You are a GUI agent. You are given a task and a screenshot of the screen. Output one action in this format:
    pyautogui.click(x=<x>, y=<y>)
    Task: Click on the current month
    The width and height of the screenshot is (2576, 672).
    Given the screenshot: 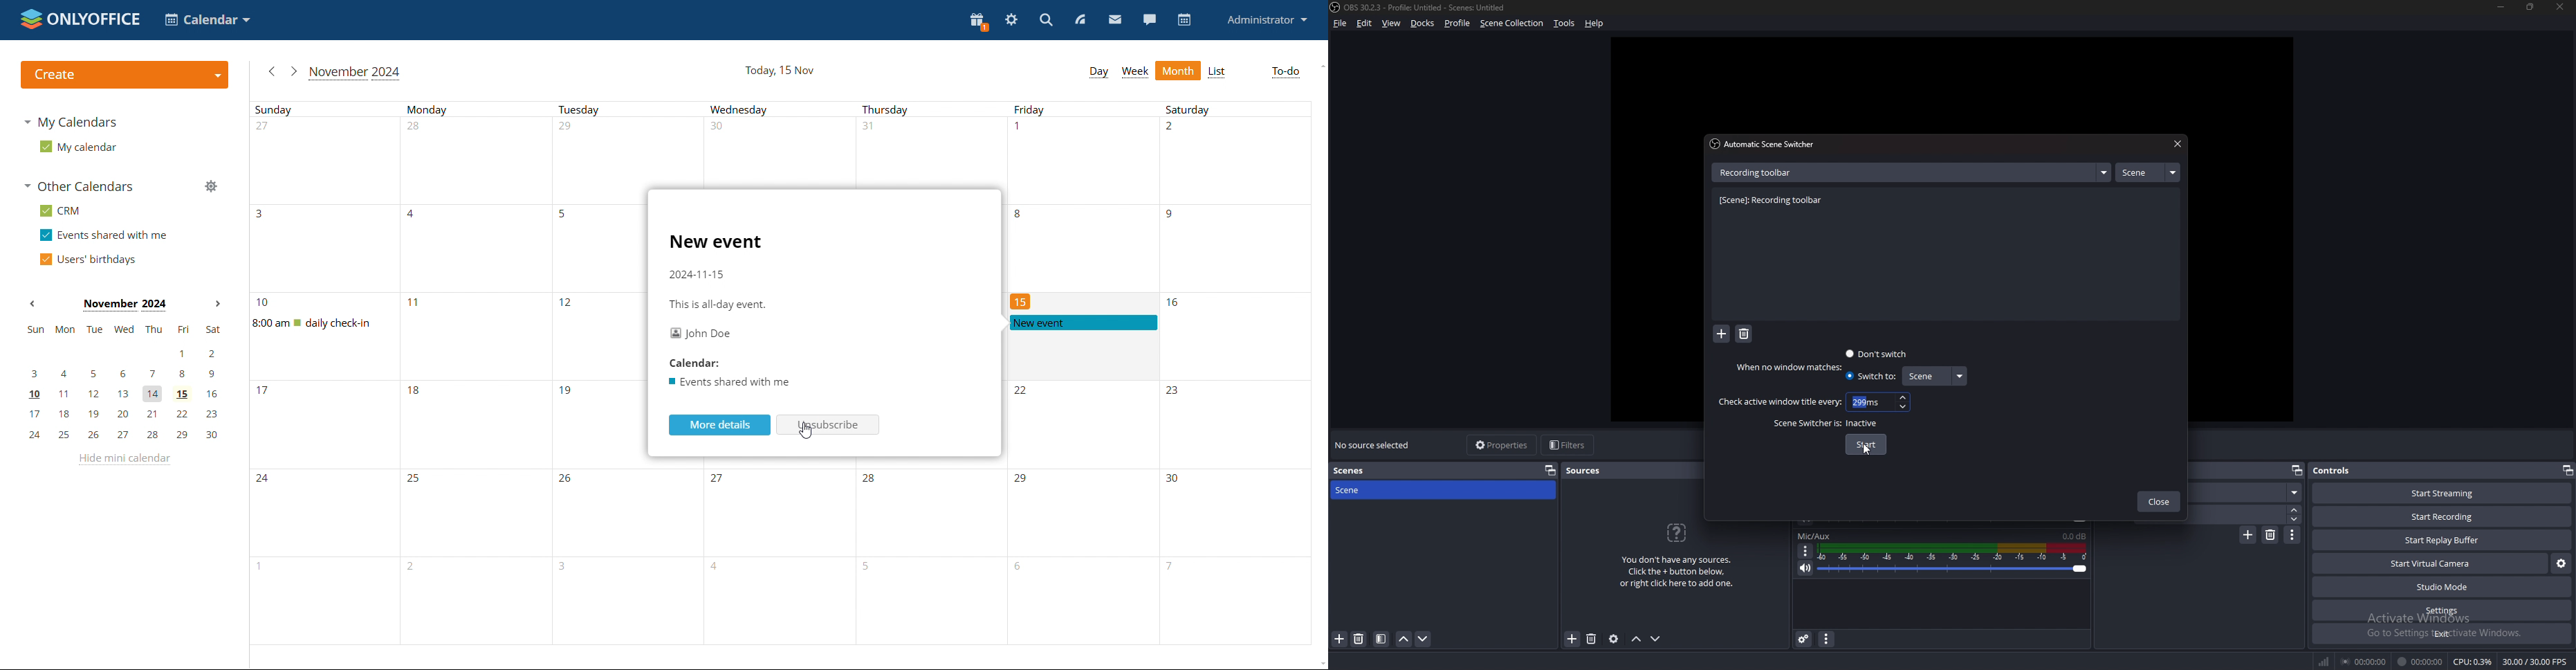 What is the action you would take?
    pyautogui.click(x=354, y=72)
    